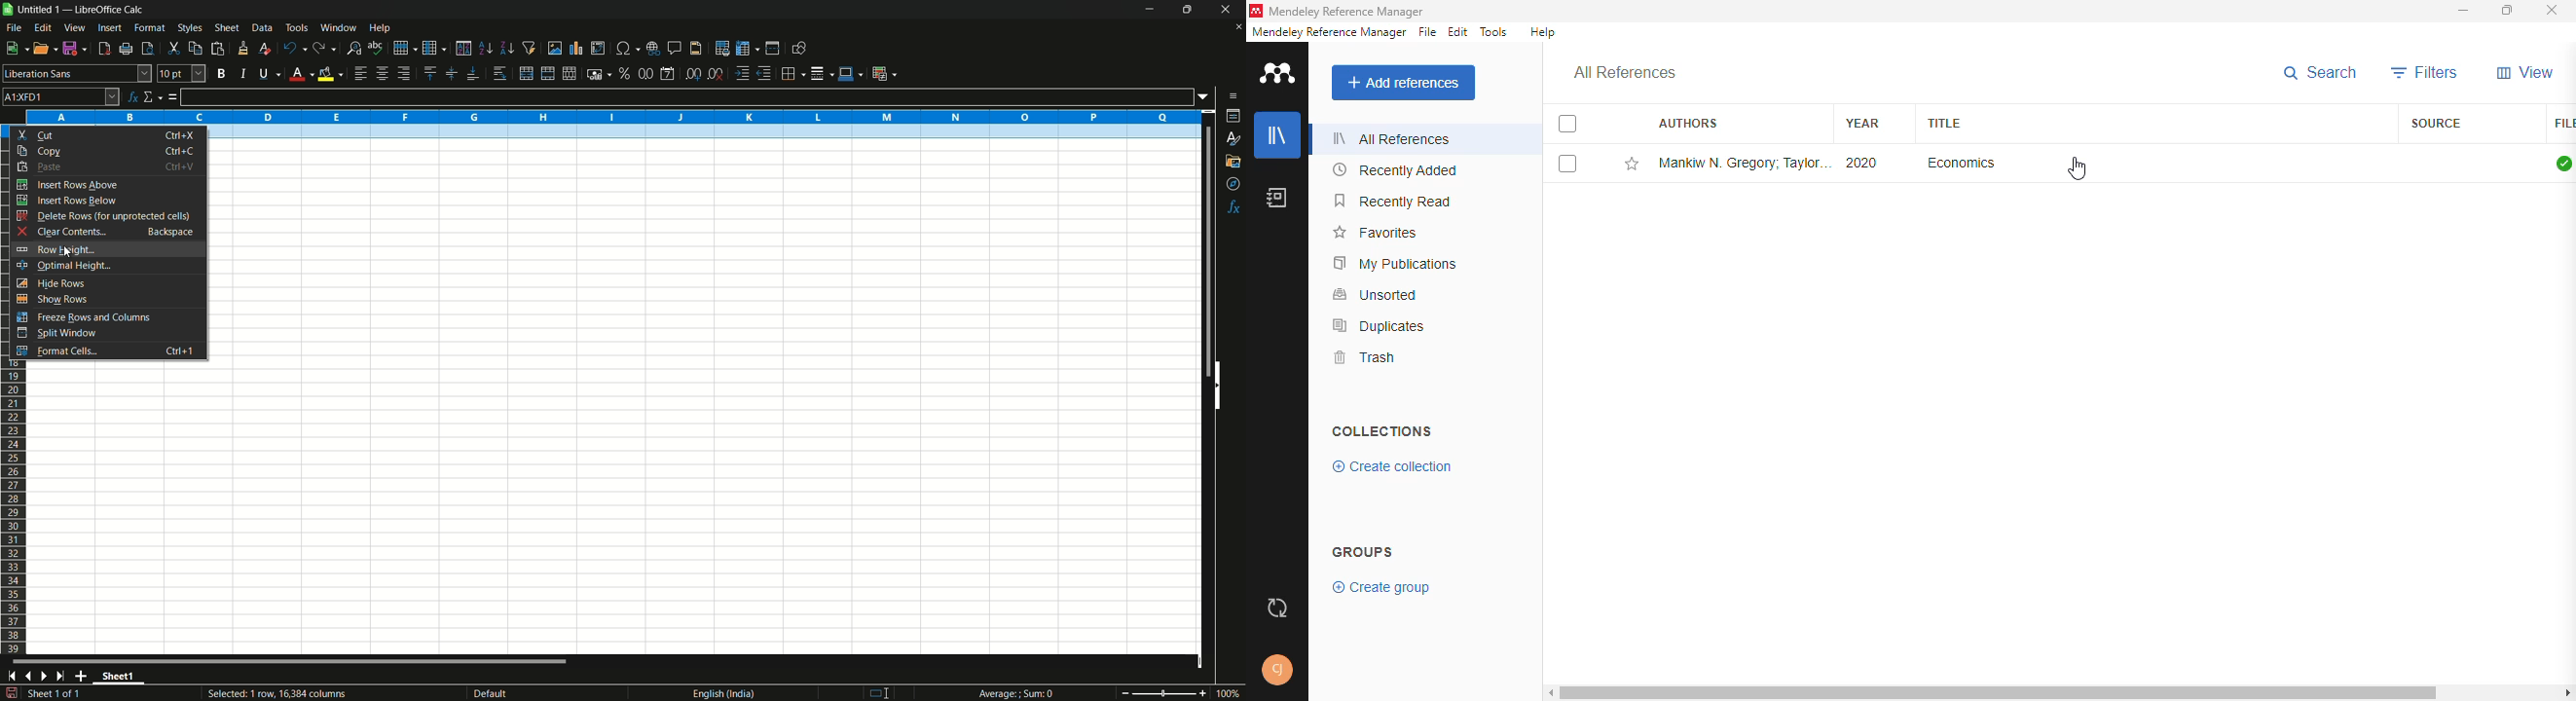 Image resolution: width=2576 pixels, height=728 pixels. I want to click on economics, so click(1960, 162).